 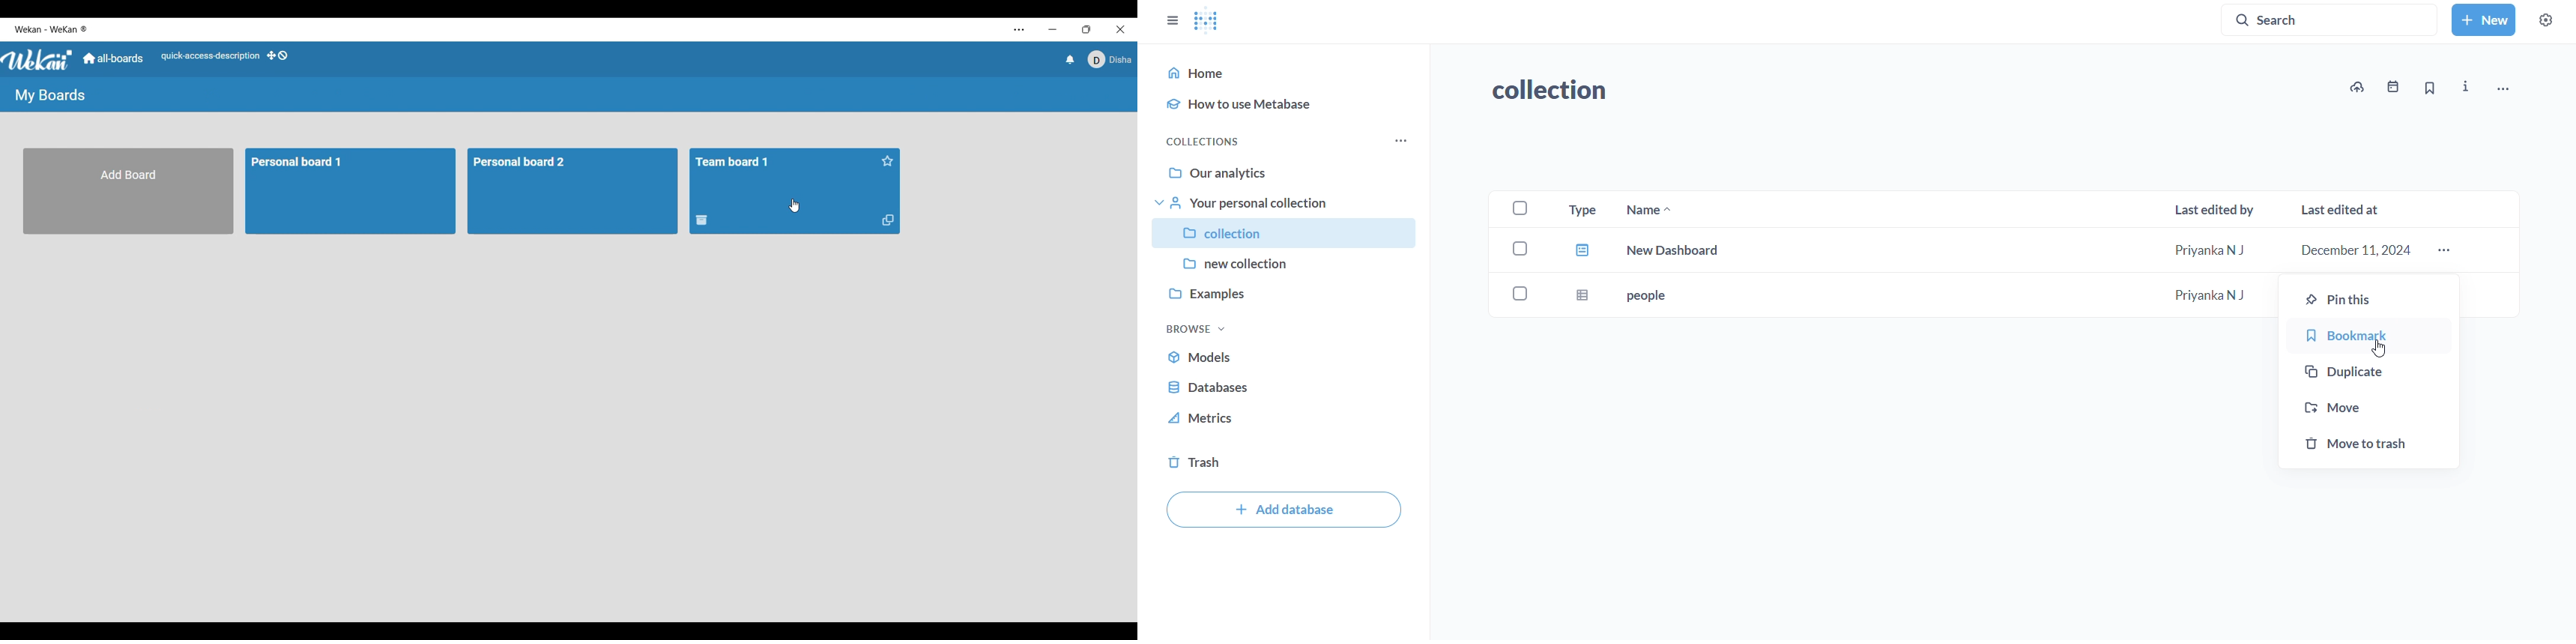 I want to click on models, so click(x=1217, y=360).